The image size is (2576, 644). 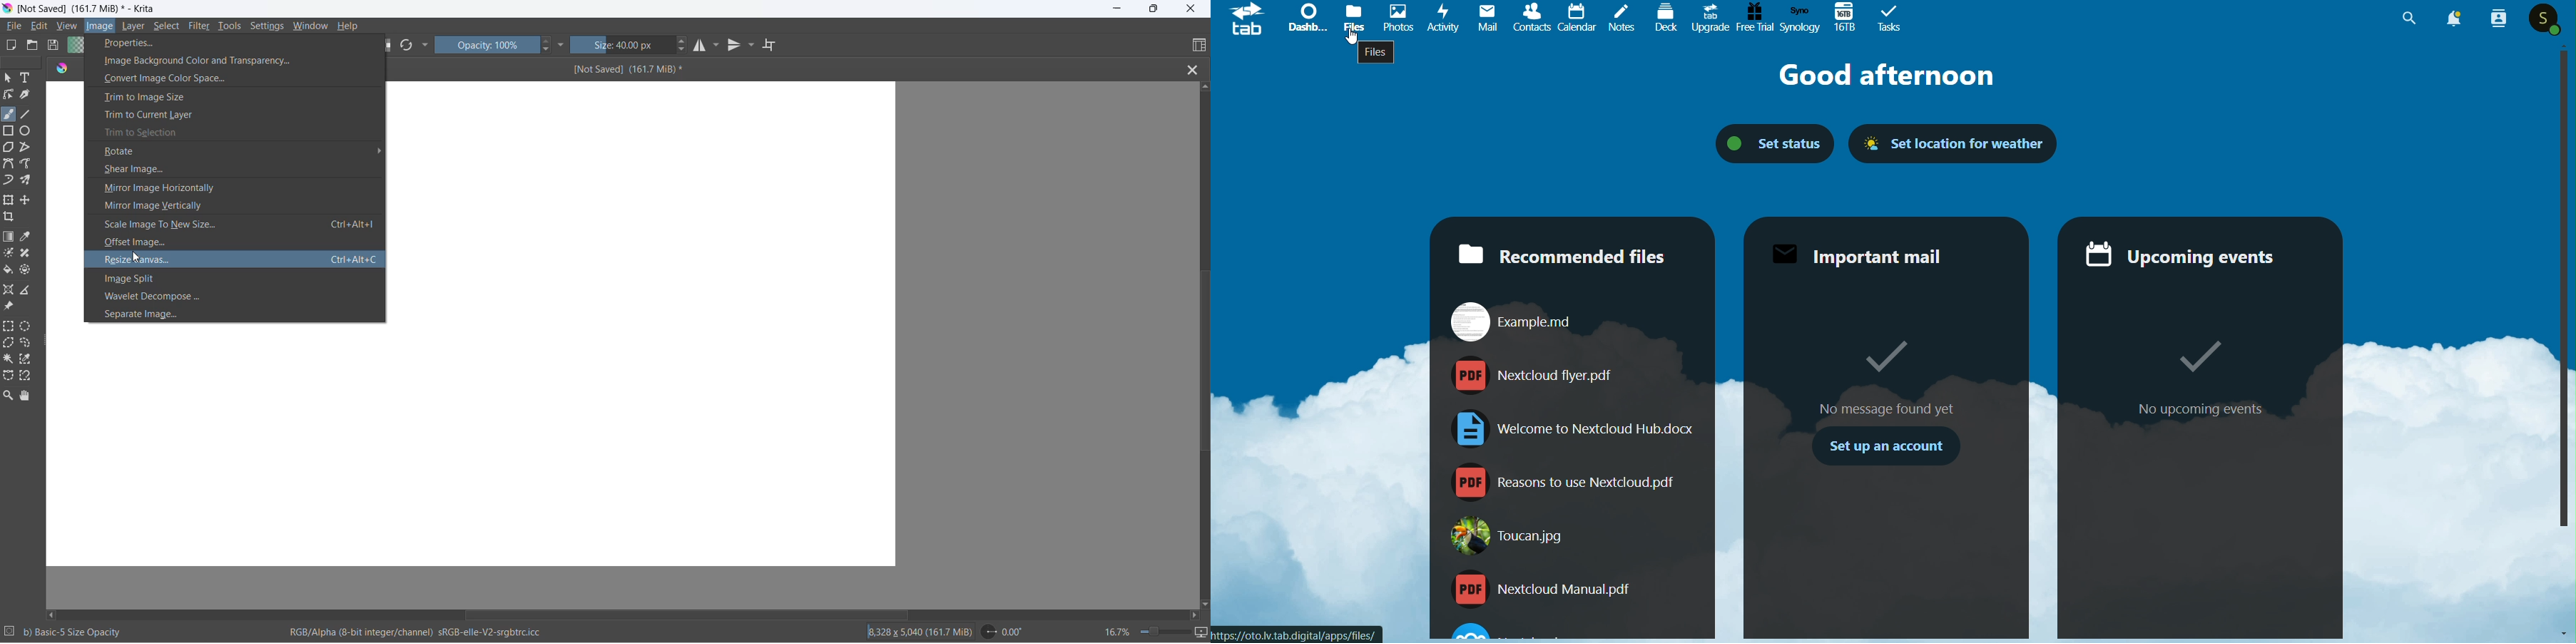 I want to click on vertical mirror tool, so click(x=736, y=47).